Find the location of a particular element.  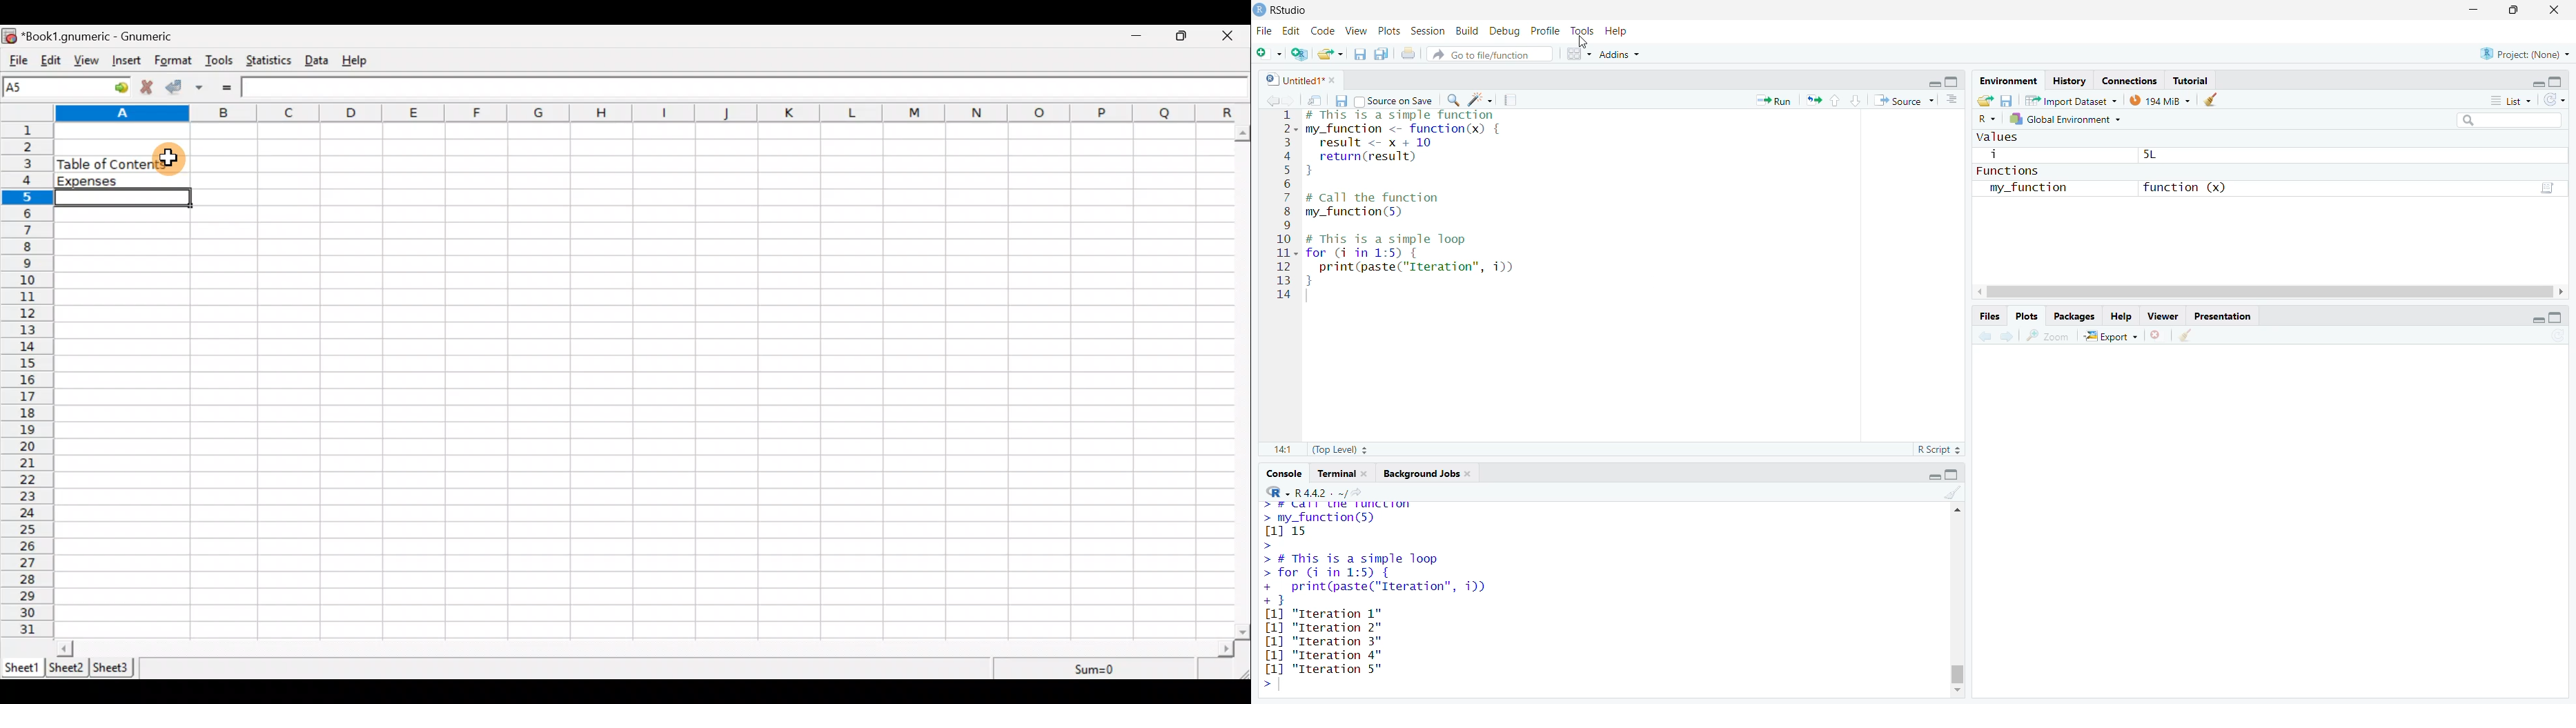

Sheet 3 is located at coordinates (115, 667).